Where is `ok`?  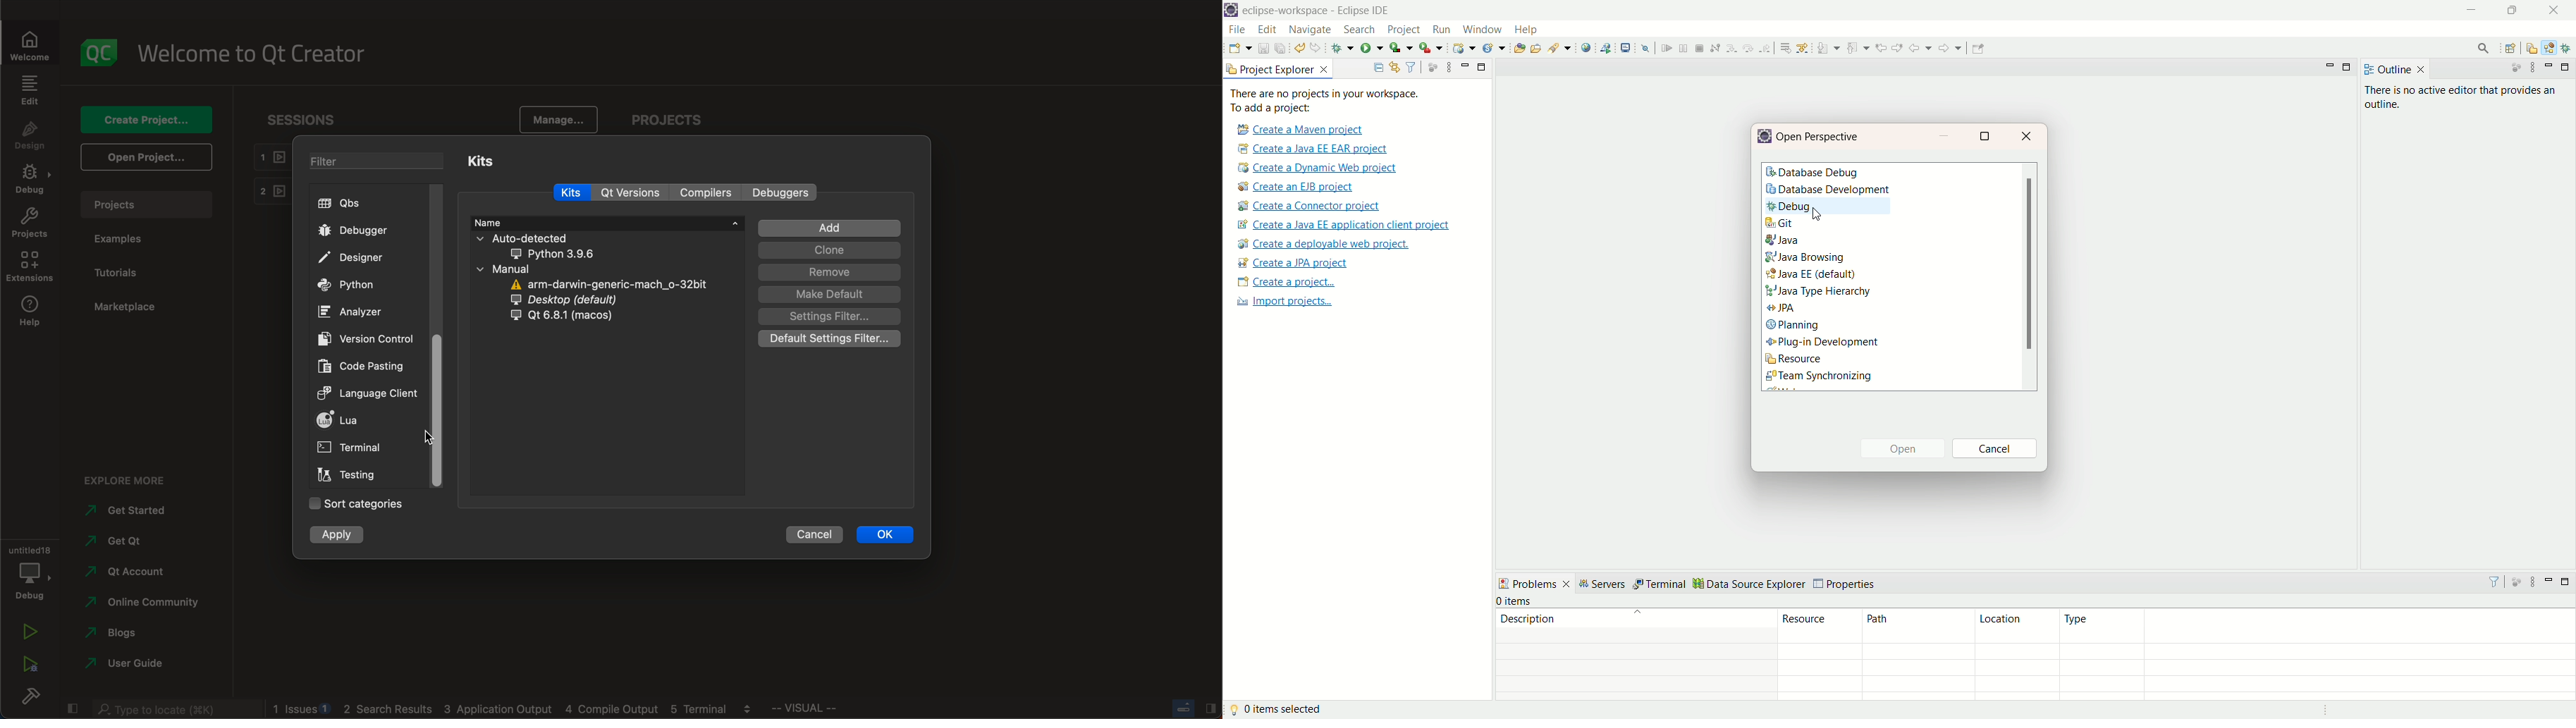 ok is located at coordinates (881, 534).